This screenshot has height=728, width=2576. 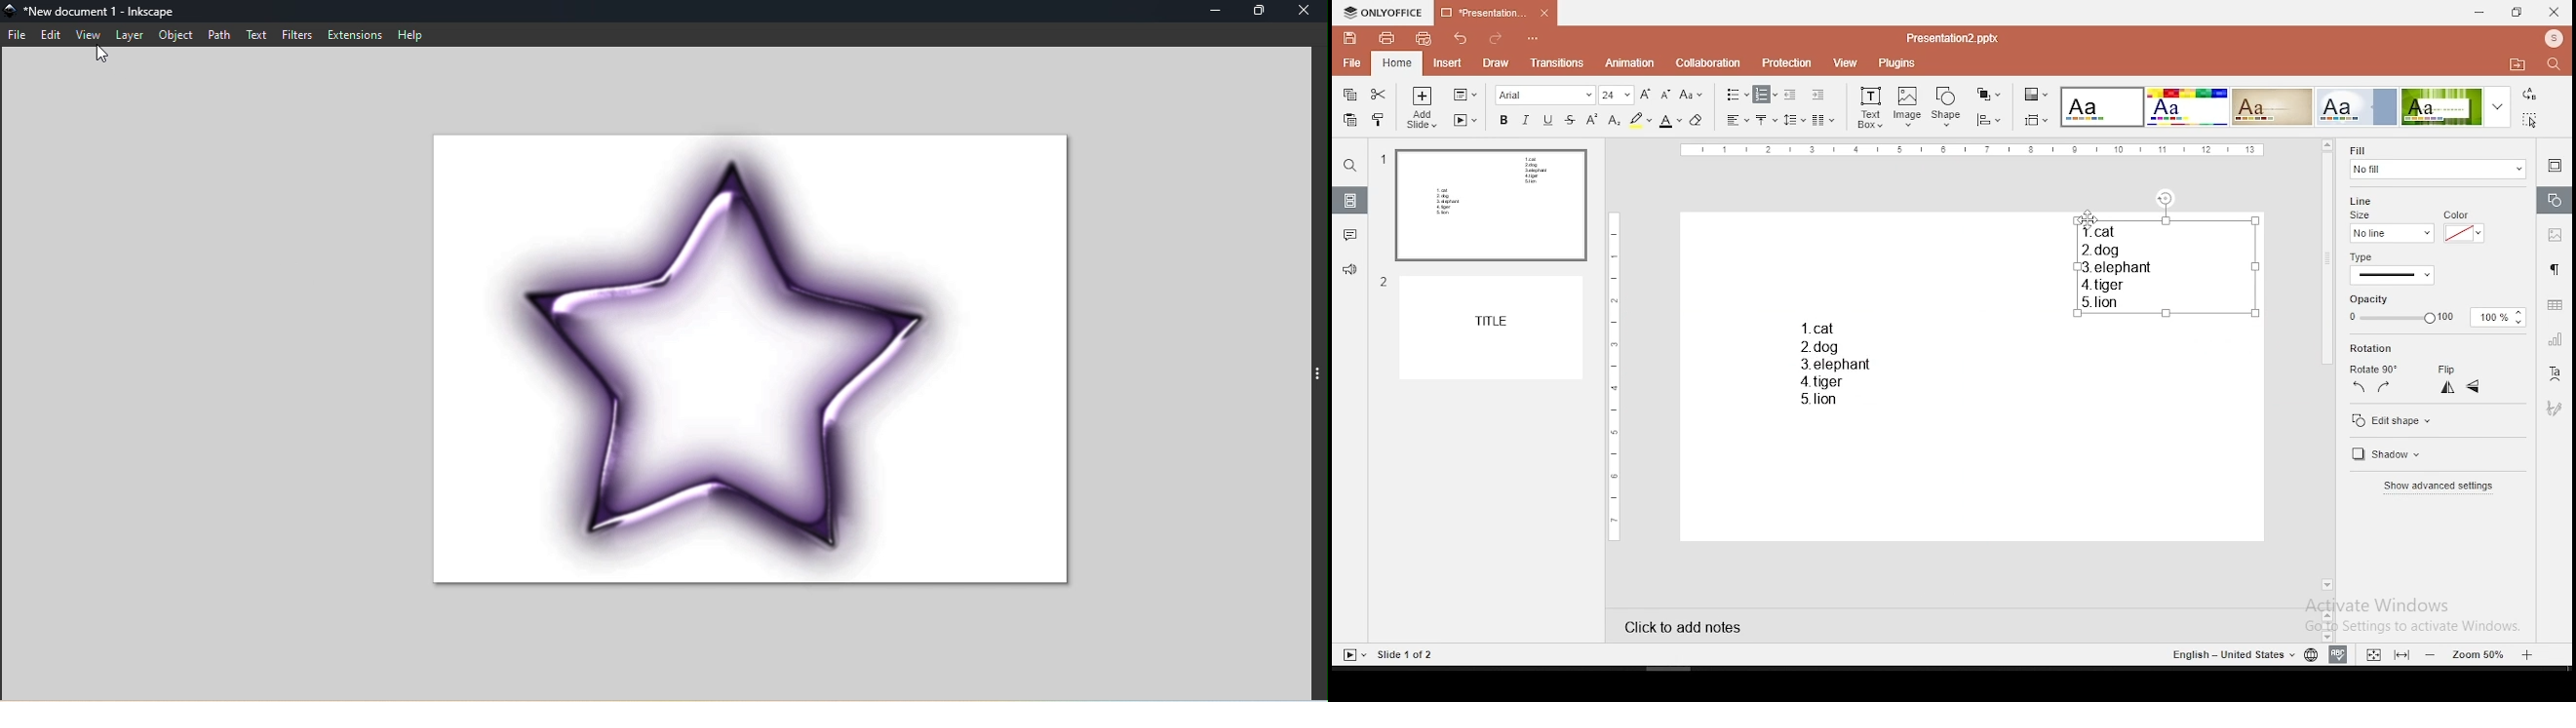 What do you see at coordinates (2553, 341) in the screenshot?
I see `chart settings` at bounding box center [2553, 341].